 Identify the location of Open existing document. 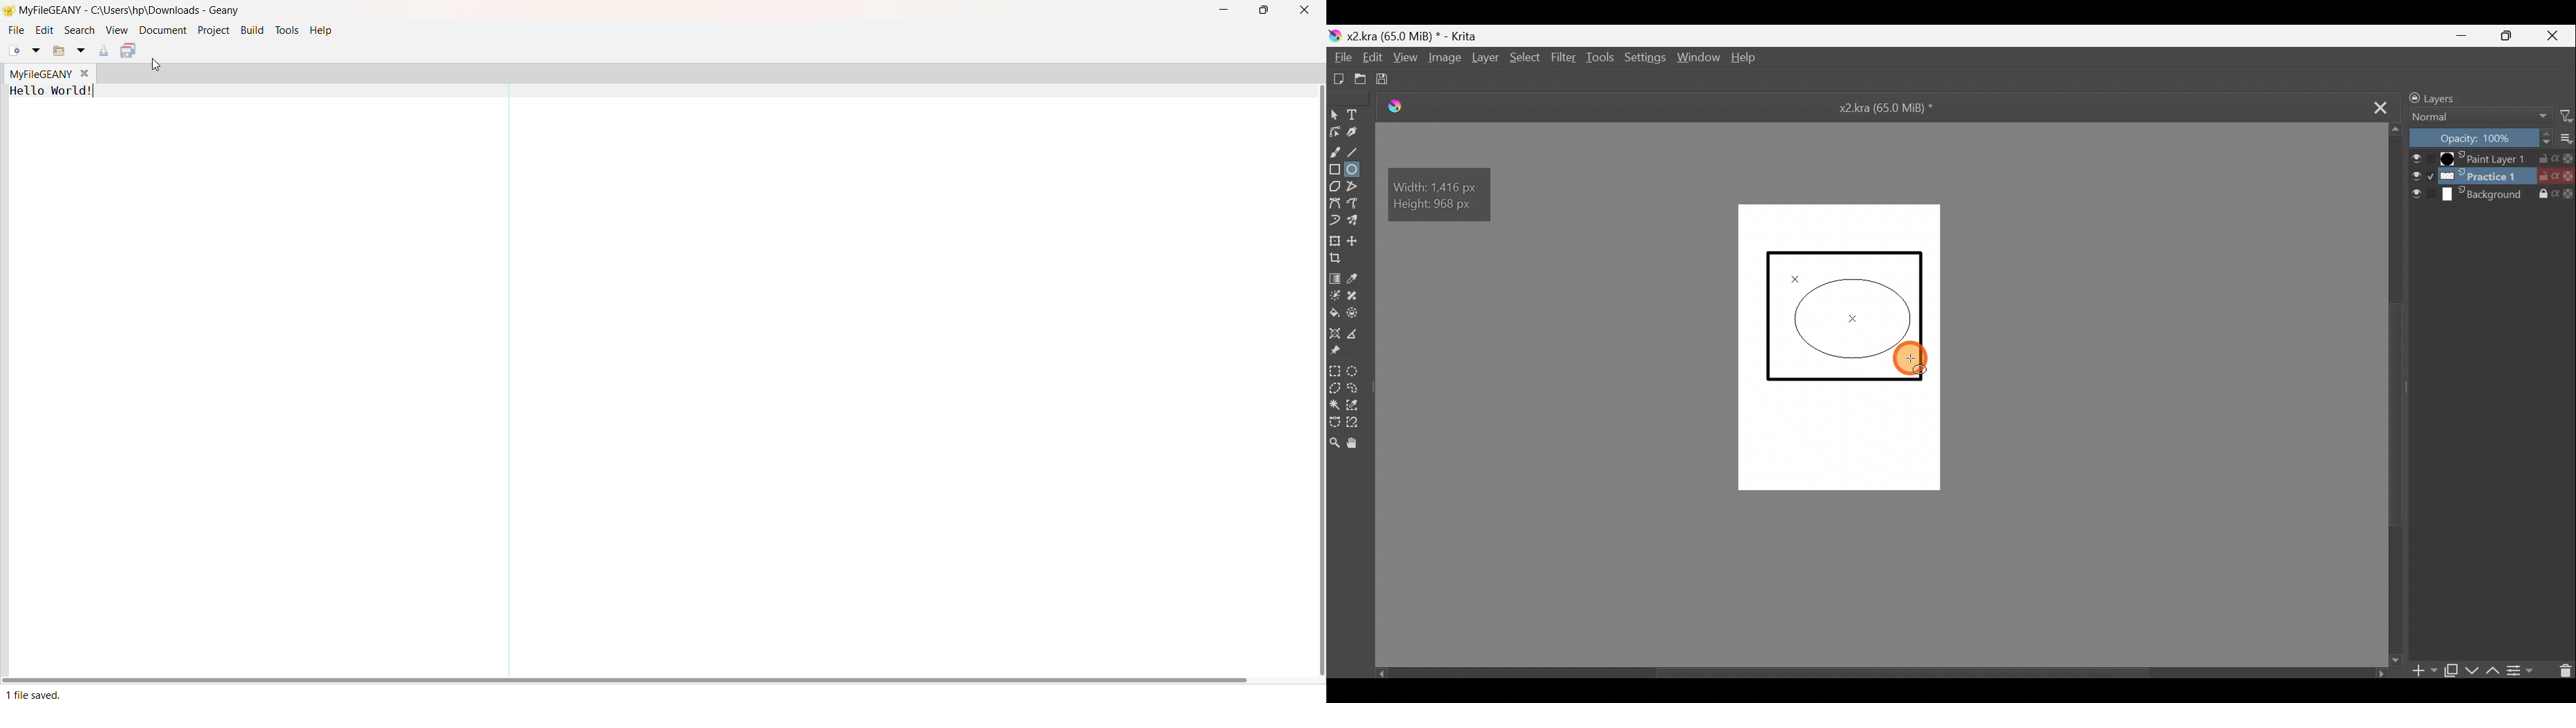
(1360, 78).